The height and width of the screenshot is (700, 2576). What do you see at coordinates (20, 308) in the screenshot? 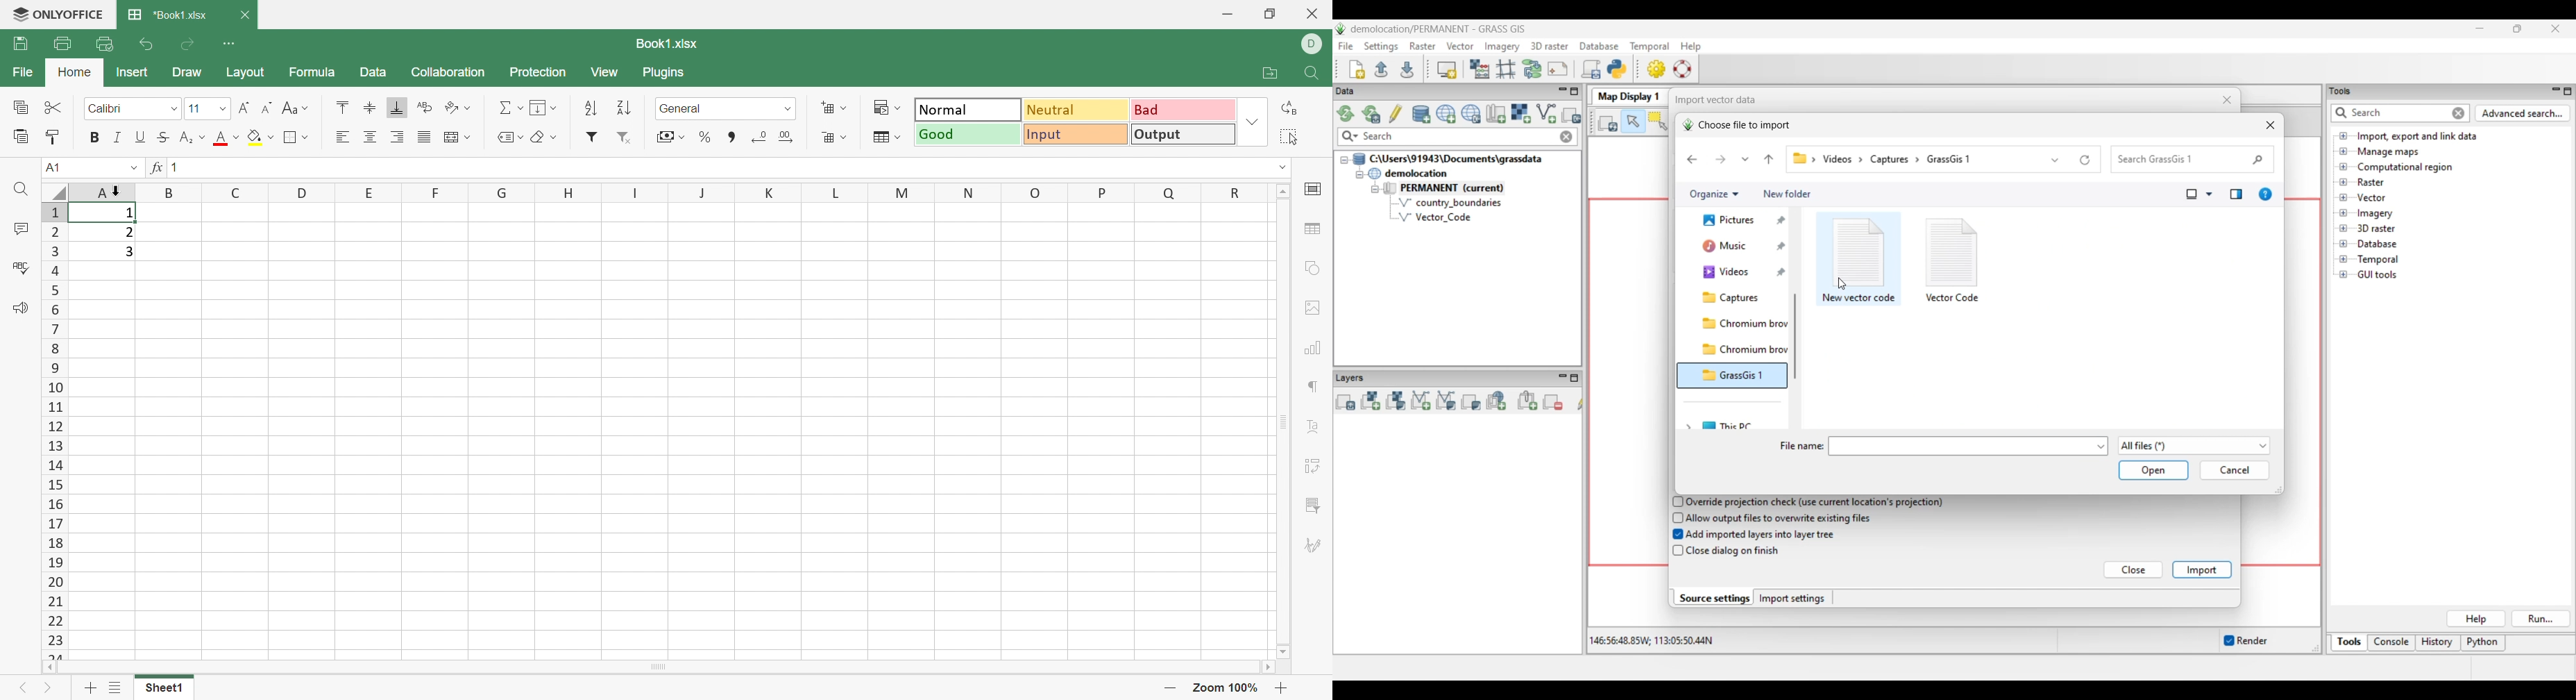
I see `Feedback & Support` at bounding box center [20, 308].